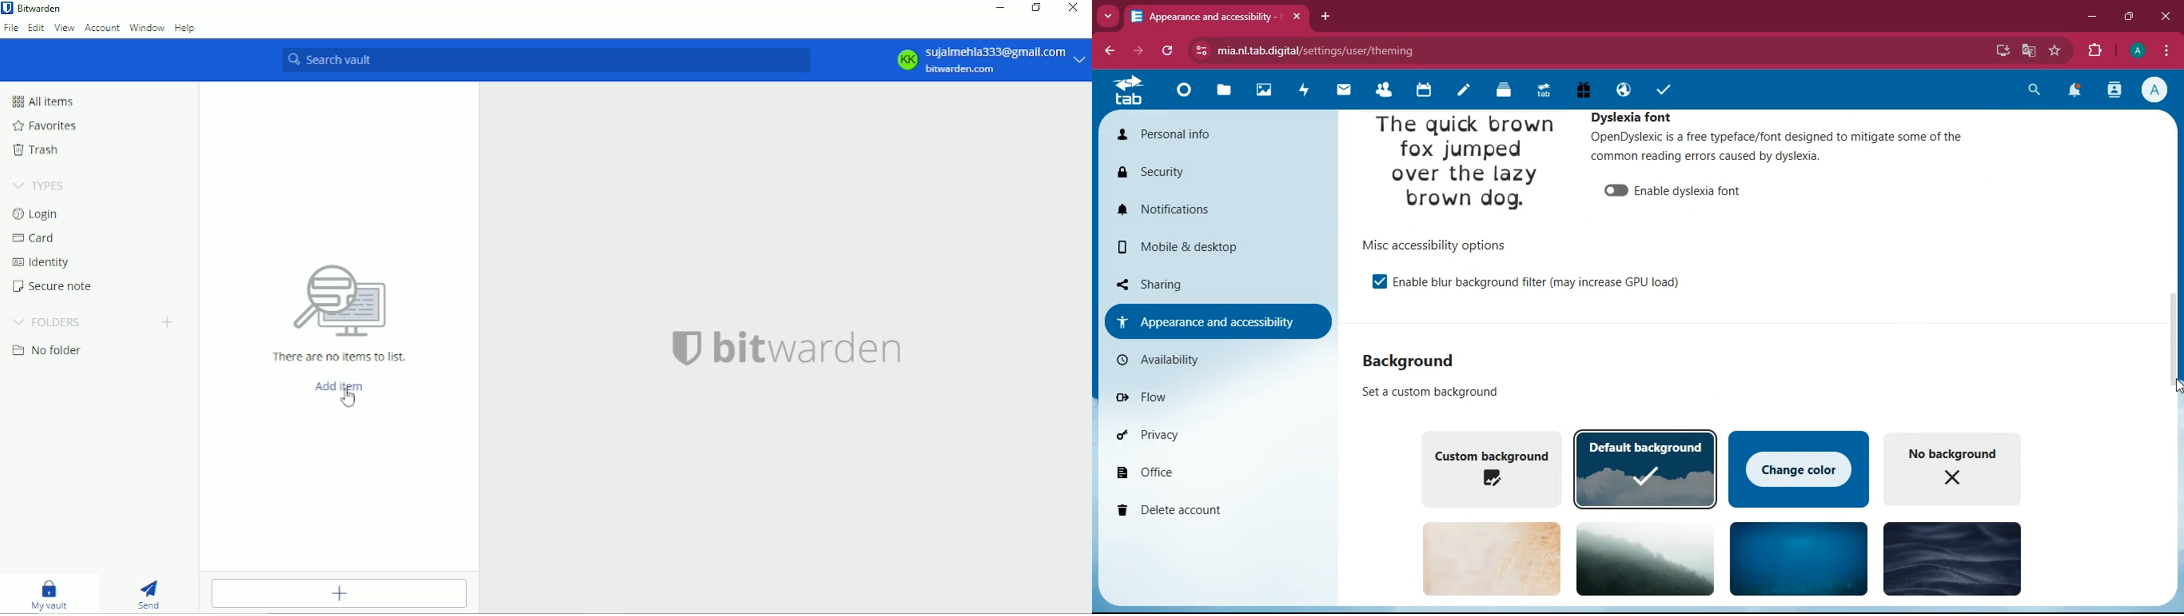 The height and width of the screenshot is (616, 2184). Describe the element at coordinates (1620, 90) in the screenshot. I see `public` at that location.